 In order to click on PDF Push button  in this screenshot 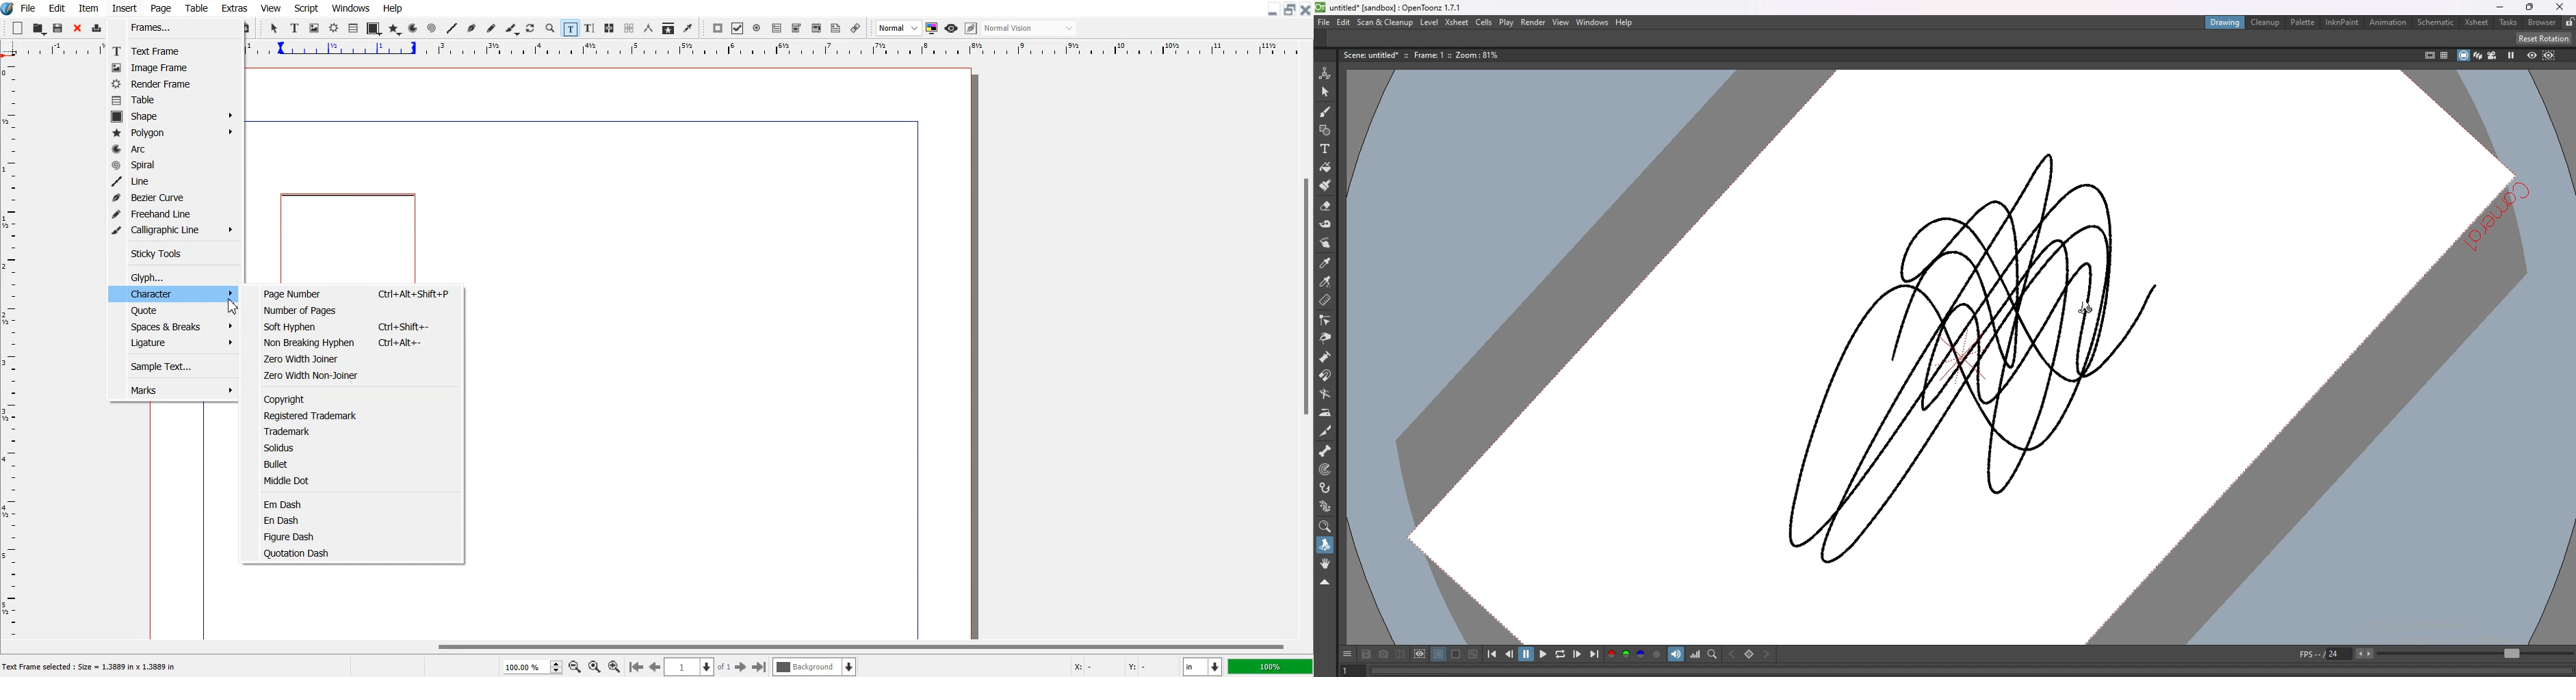, I will do `click(717, 28)`.